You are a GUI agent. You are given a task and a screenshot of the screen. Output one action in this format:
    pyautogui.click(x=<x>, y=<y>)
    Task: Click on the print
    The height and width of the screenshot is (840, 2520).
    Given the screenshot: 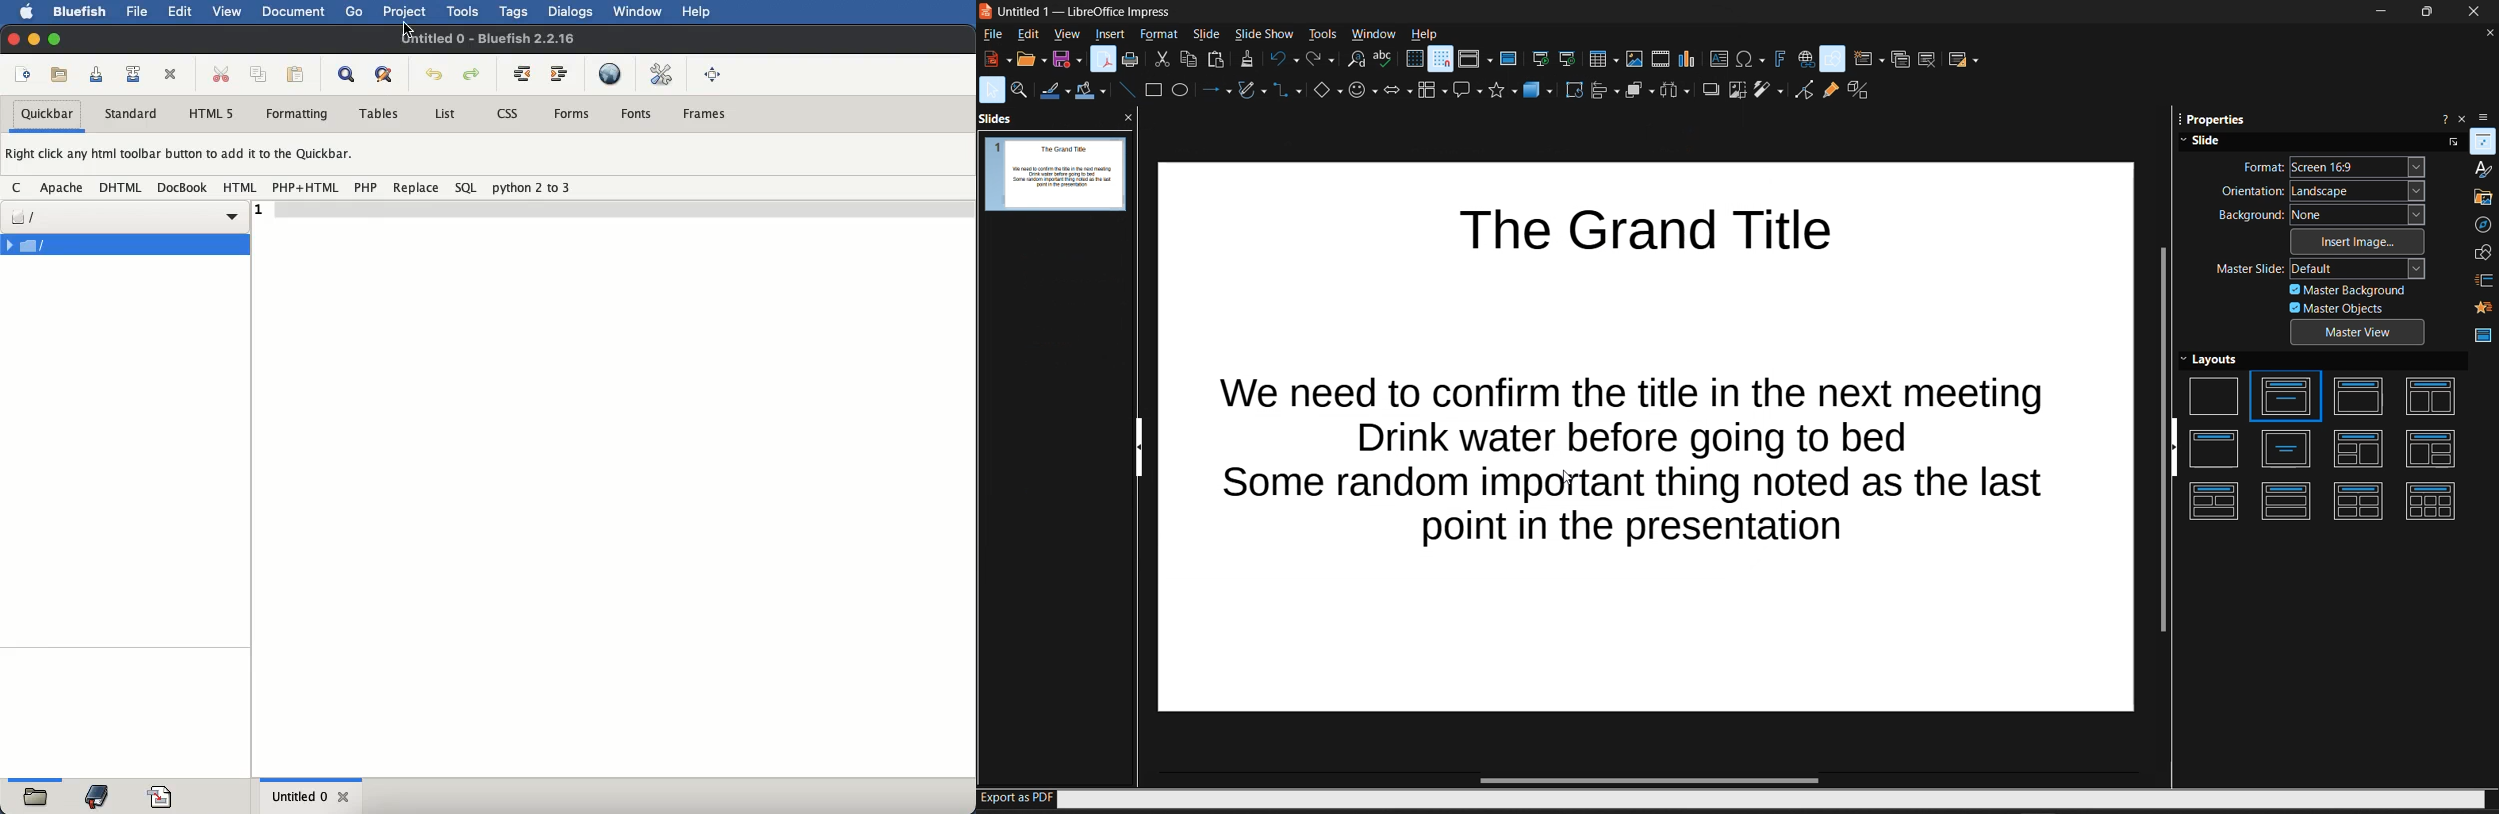 What is the action you would take?
    pyautogui.click(x=1132, y=61)
    